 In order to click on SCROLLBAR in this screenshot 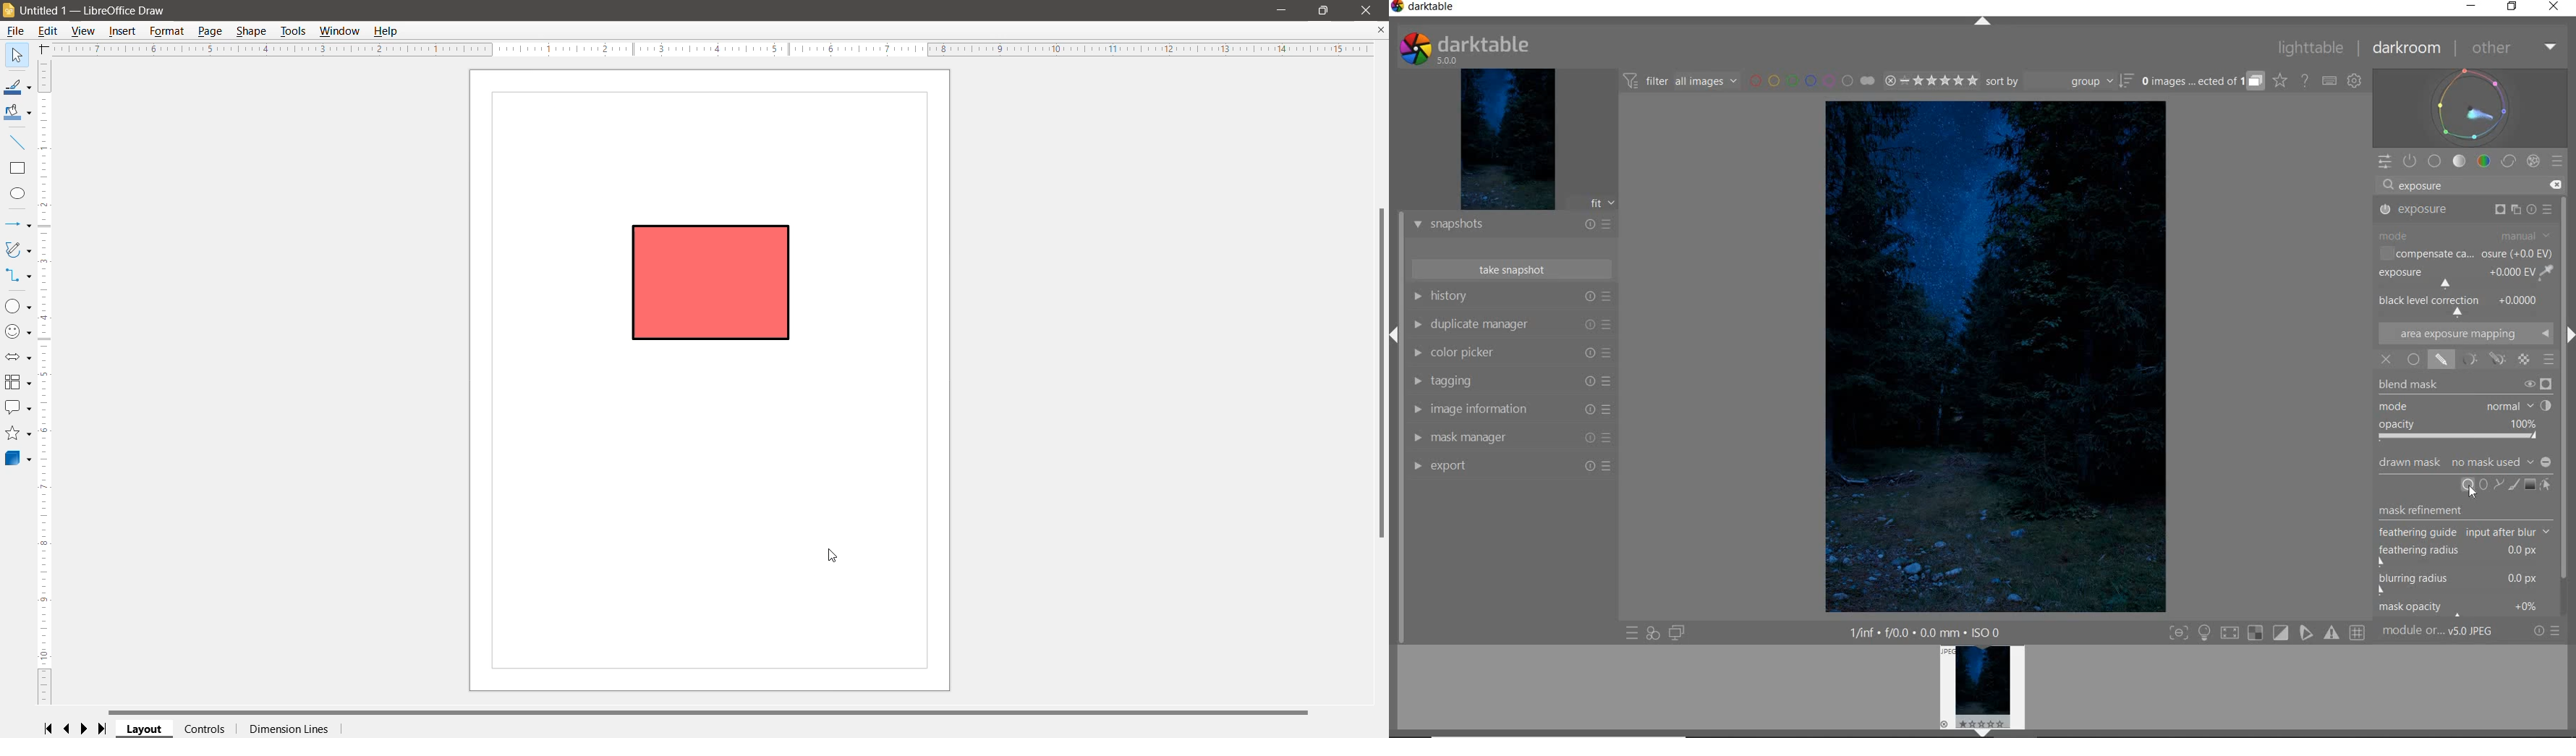, I will do `click(2569, 258)`.